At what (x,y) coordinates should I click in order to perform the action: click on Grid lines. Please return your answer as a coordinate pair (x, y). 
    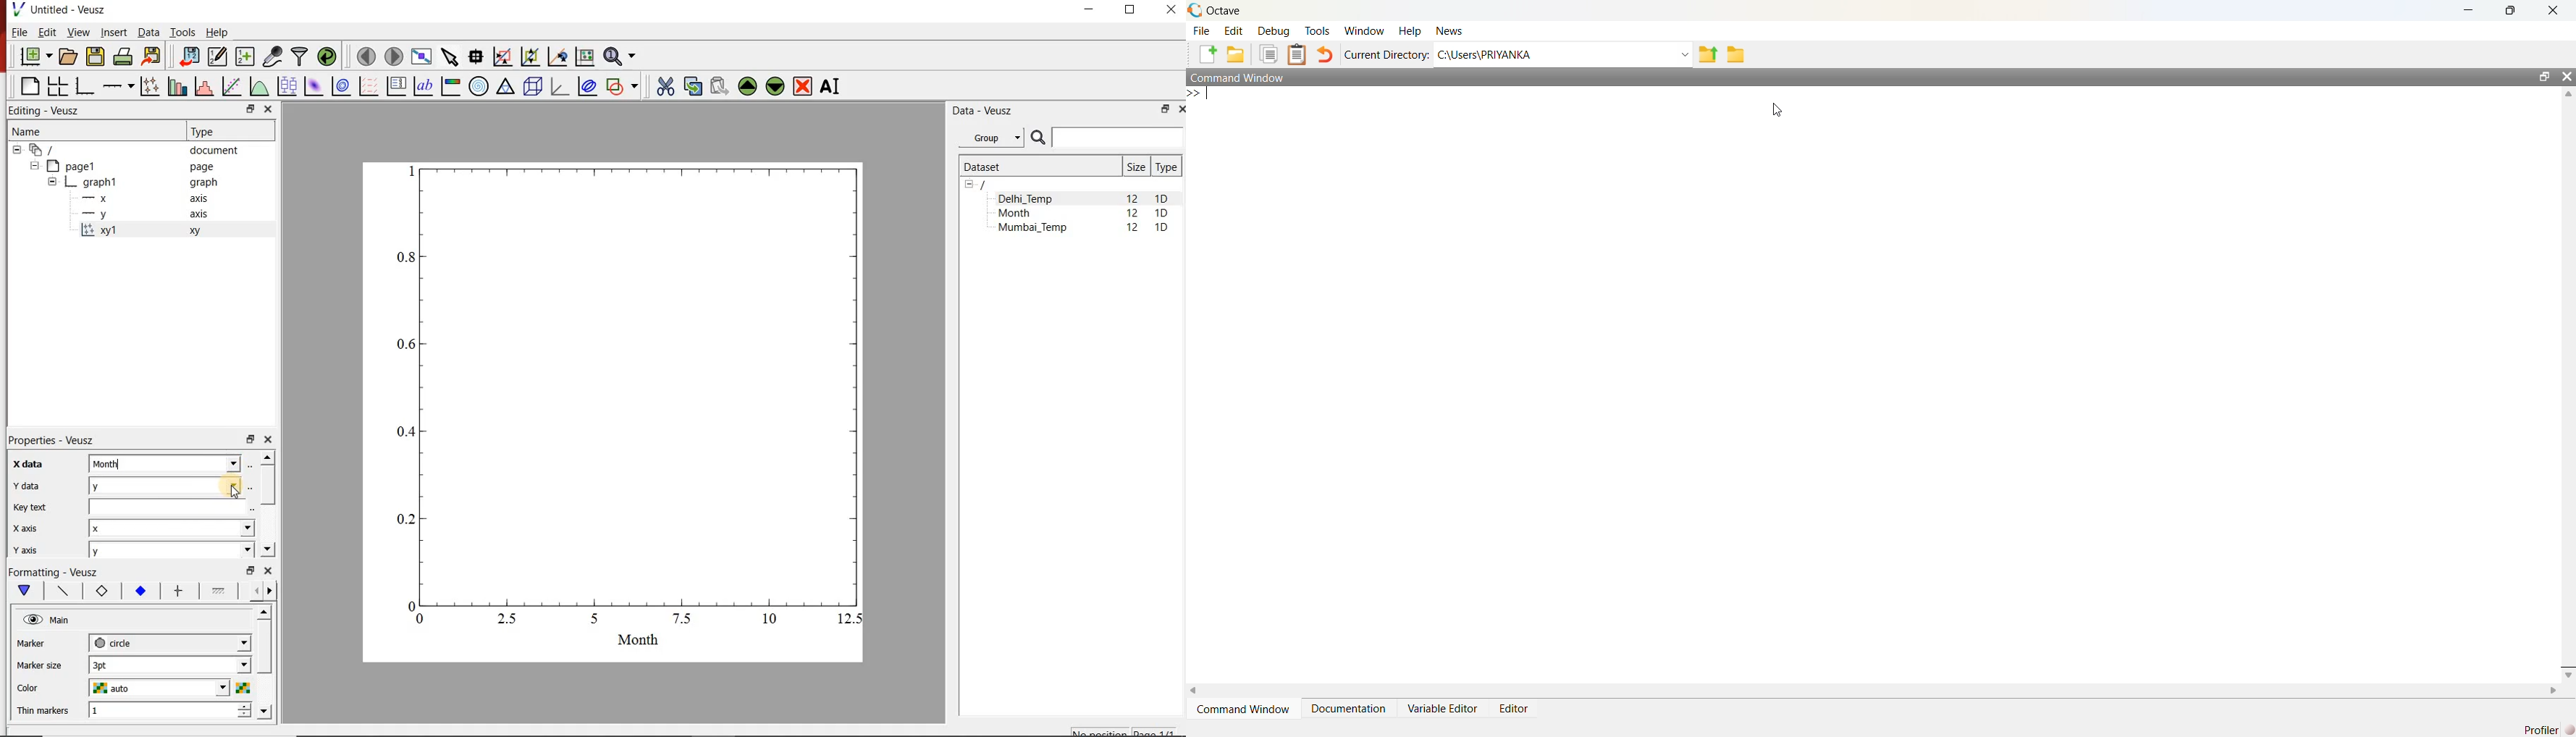
    Looking at the image, I should click on (263, 592).